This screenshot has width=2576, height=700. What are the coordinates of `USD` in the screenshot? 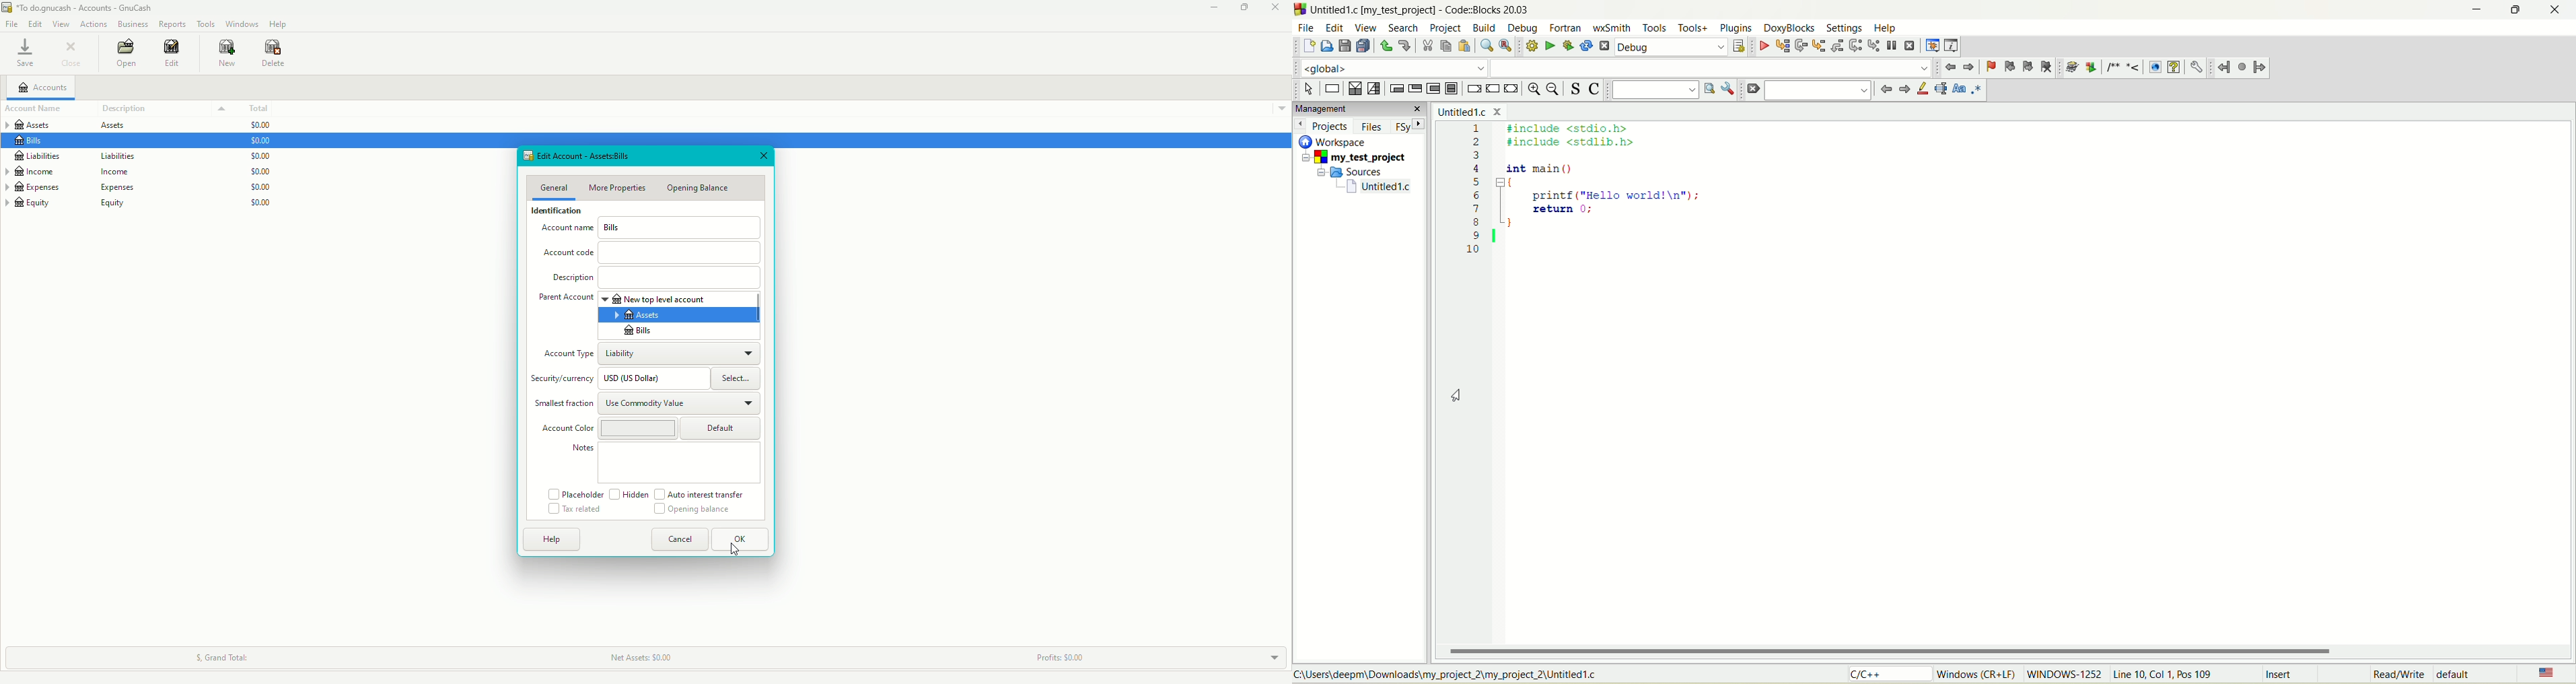 It's located at (653, 378).